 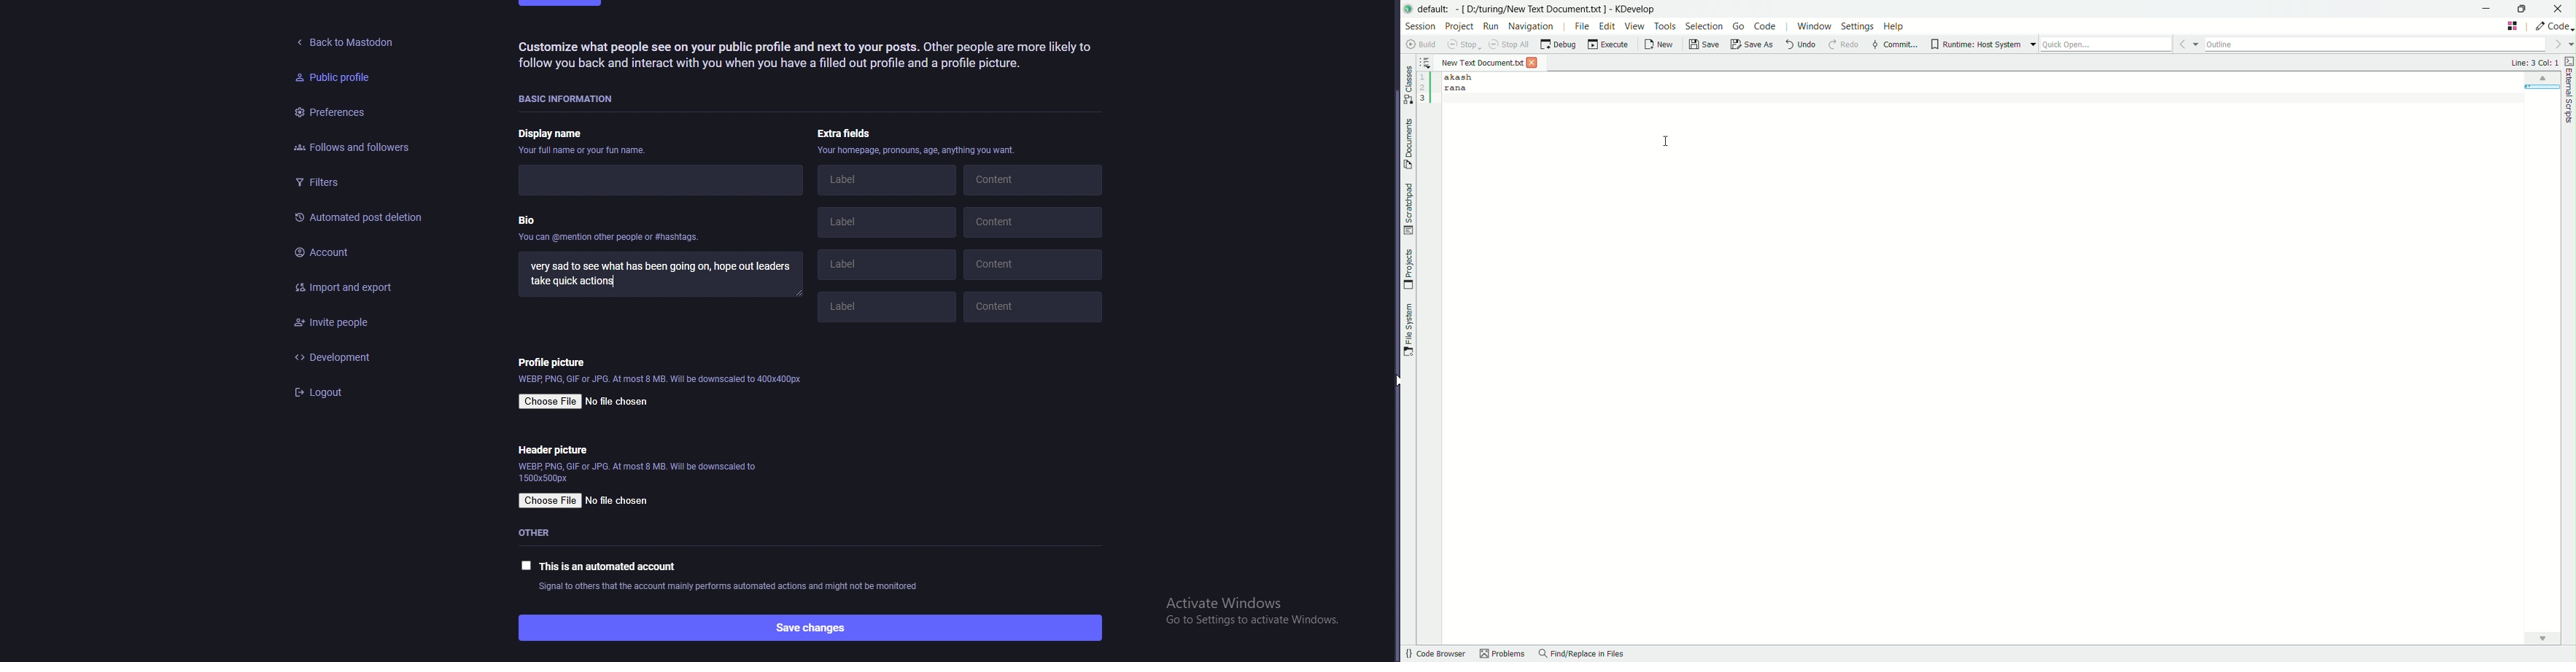 I want to click on info, so click(x=729, y=587).